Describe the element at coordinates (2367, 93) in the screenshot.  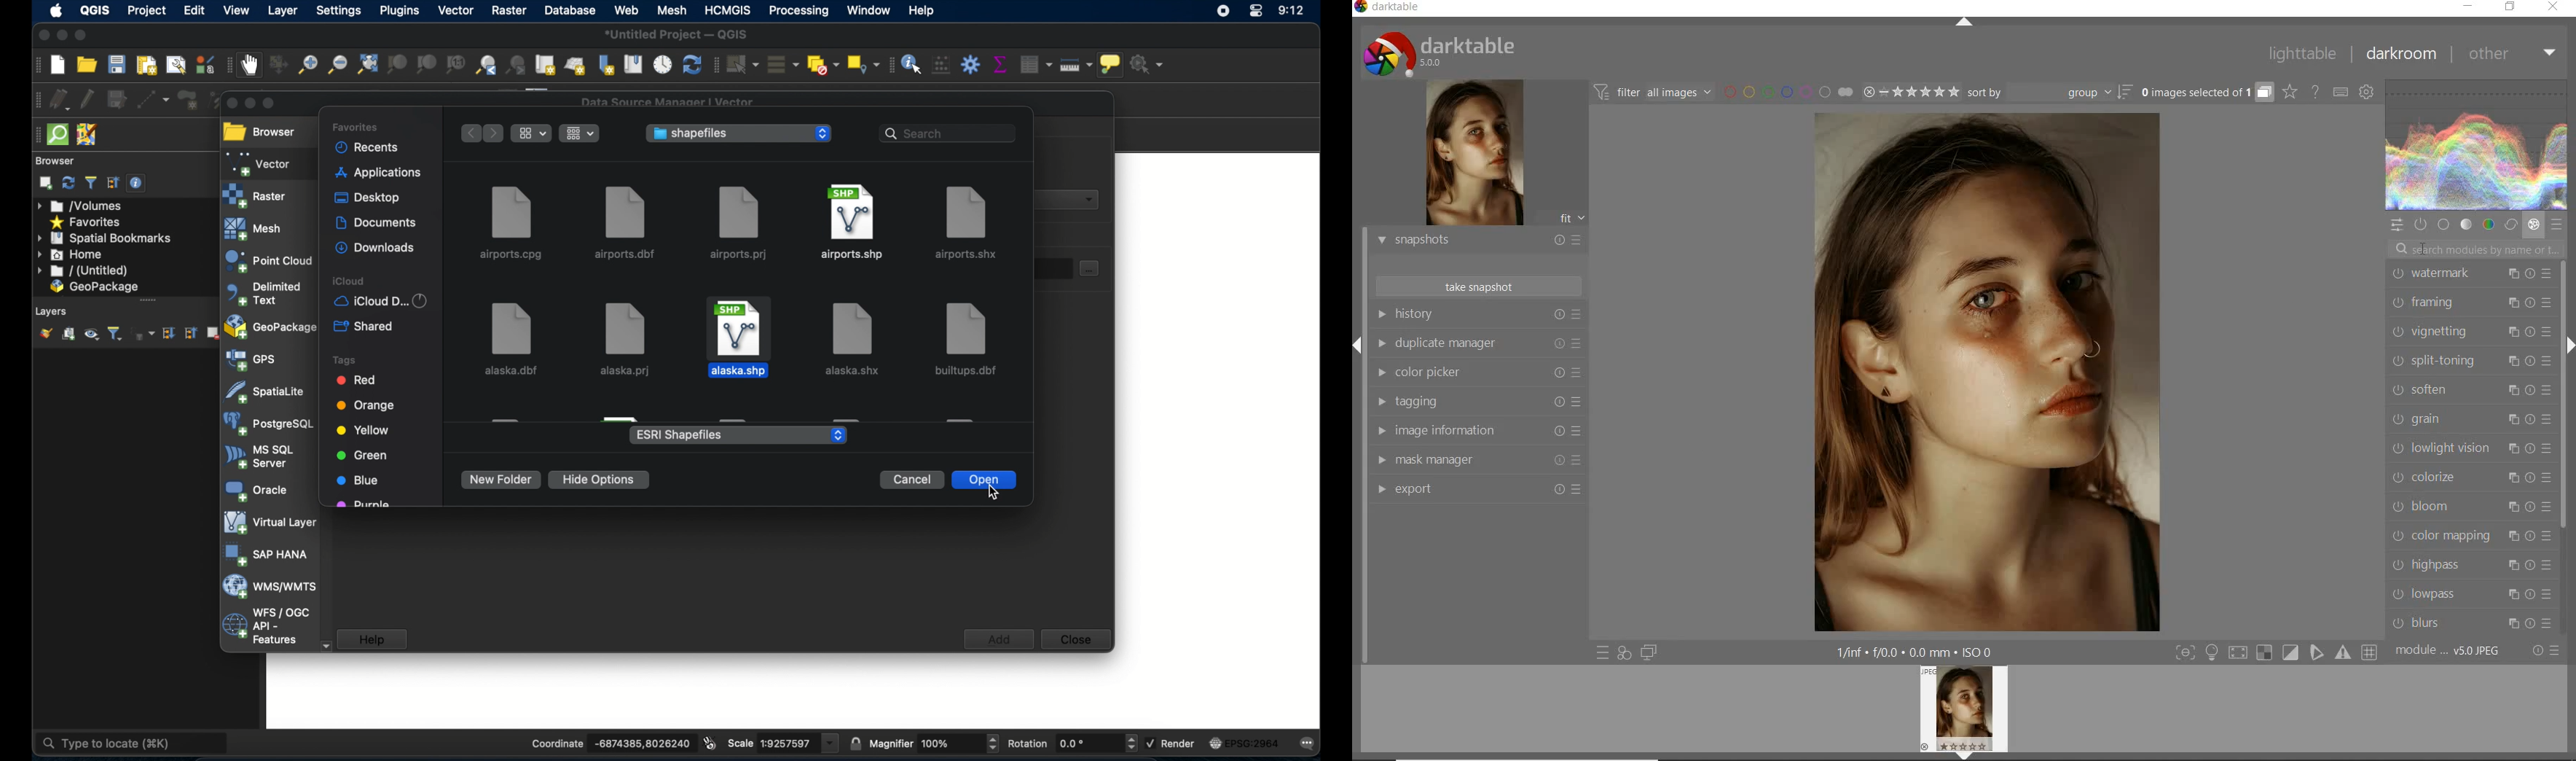
I see `show global preferences` at that location.